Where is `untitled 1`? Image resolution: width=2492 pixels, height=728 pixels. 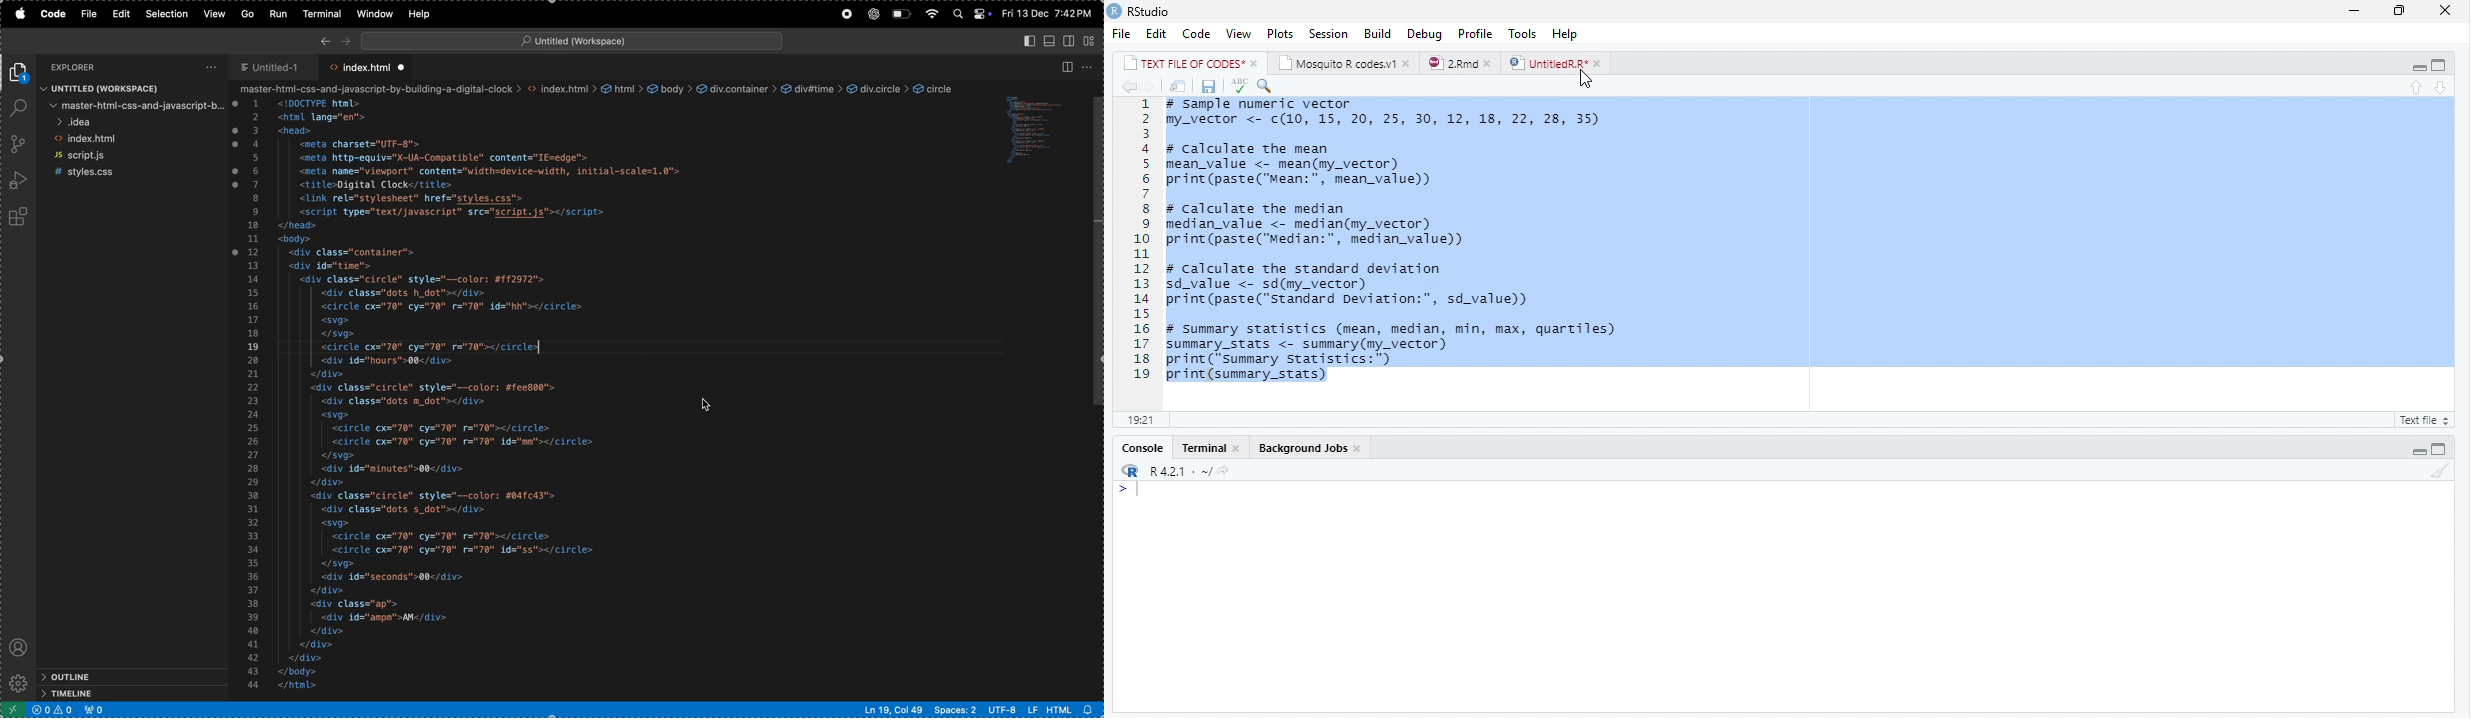 untitled 1 is located at coordinates (275, 65).